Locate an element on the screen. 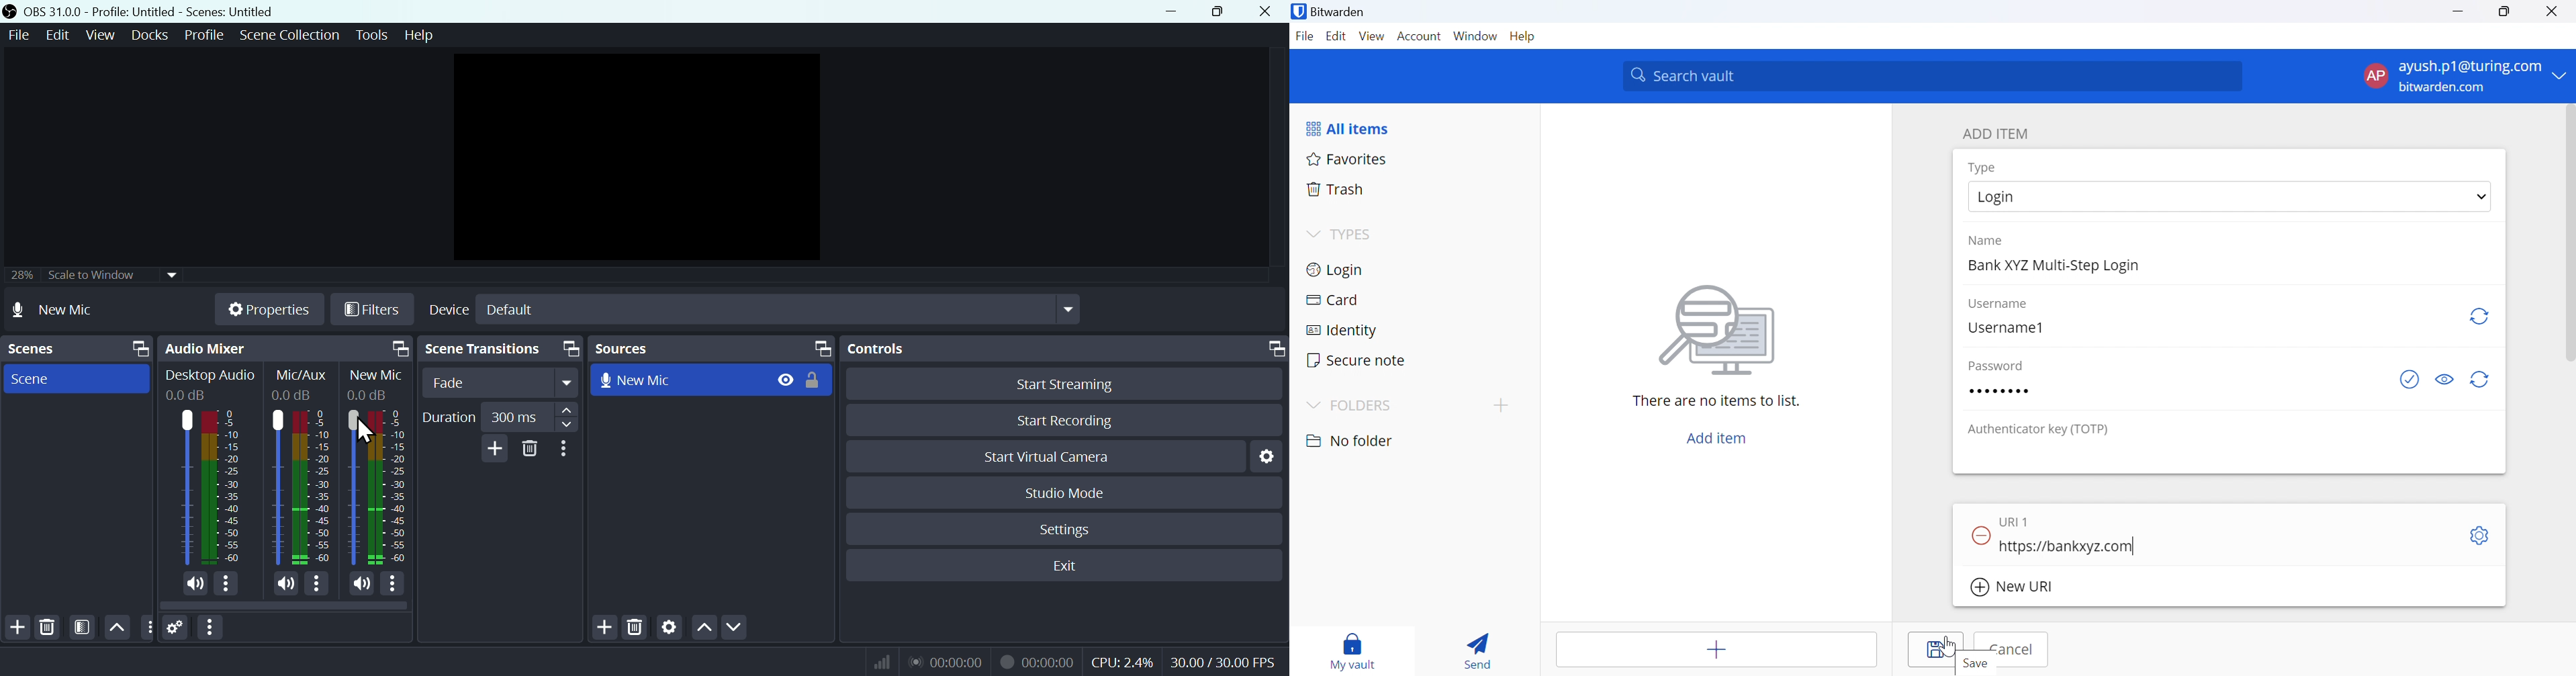 This screenshot has height=700, width=2576. Settings is located at coordinates (1068, 530).